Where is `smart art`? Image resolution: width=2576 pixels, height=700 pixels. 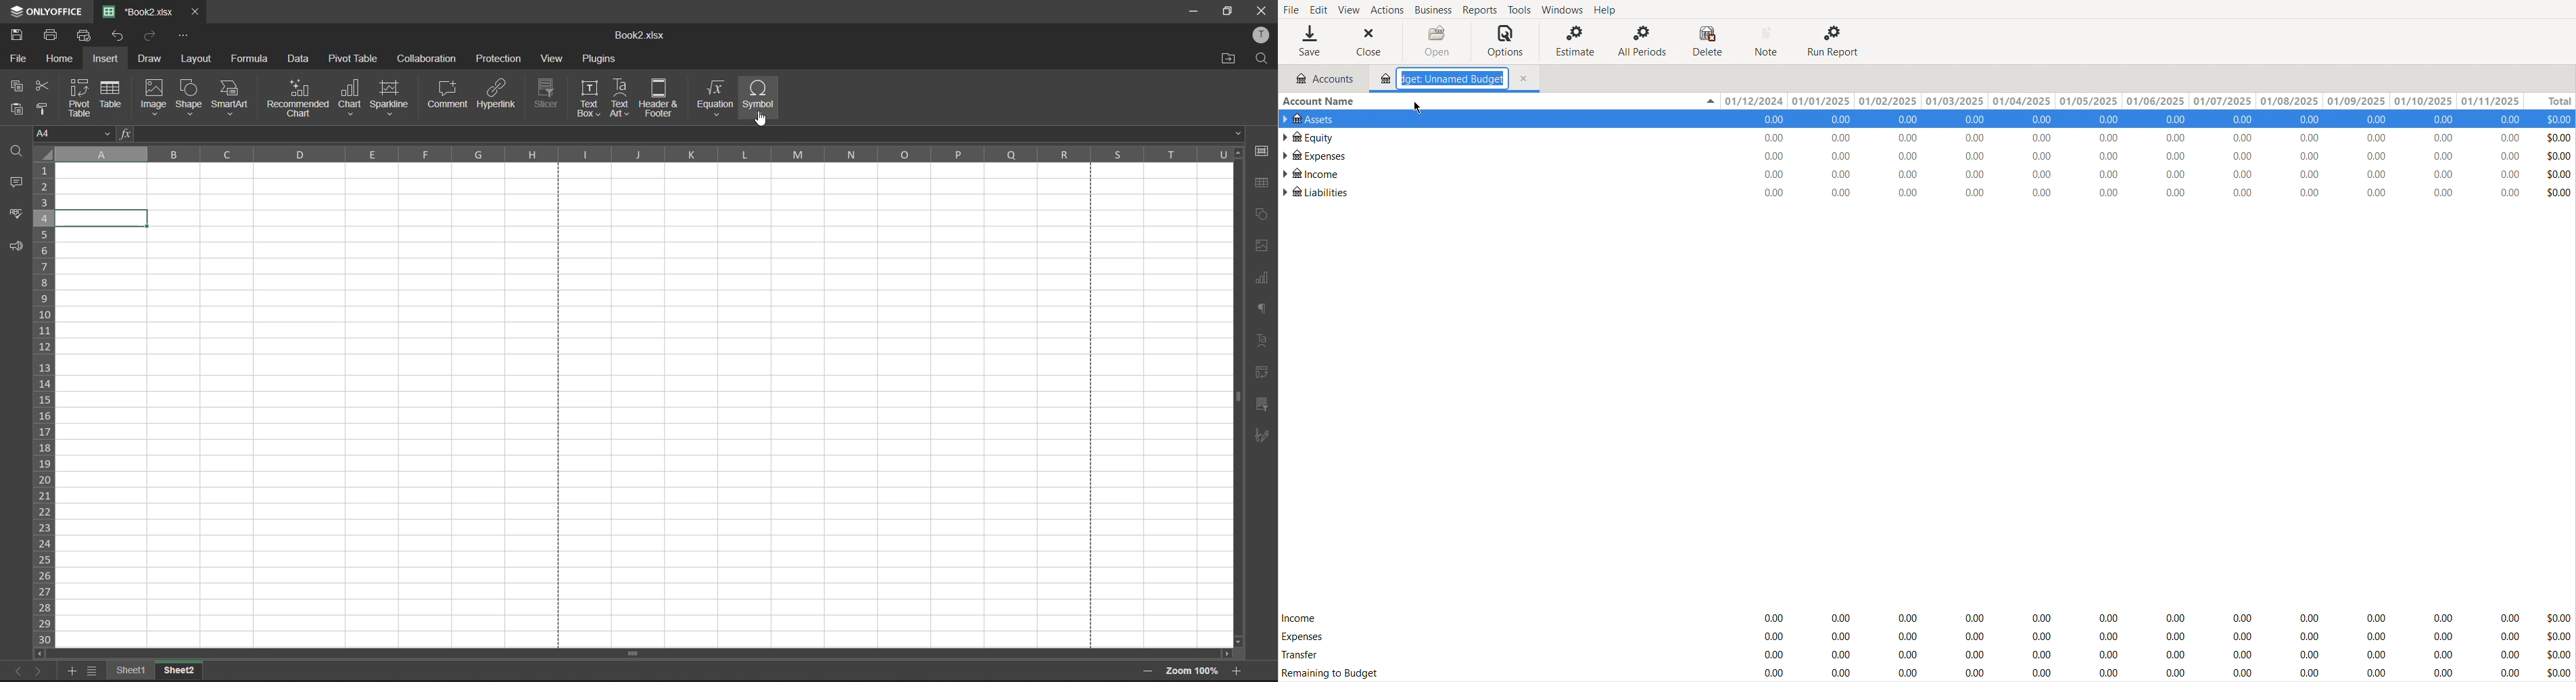 smart art is located at coordinates (234, 99).